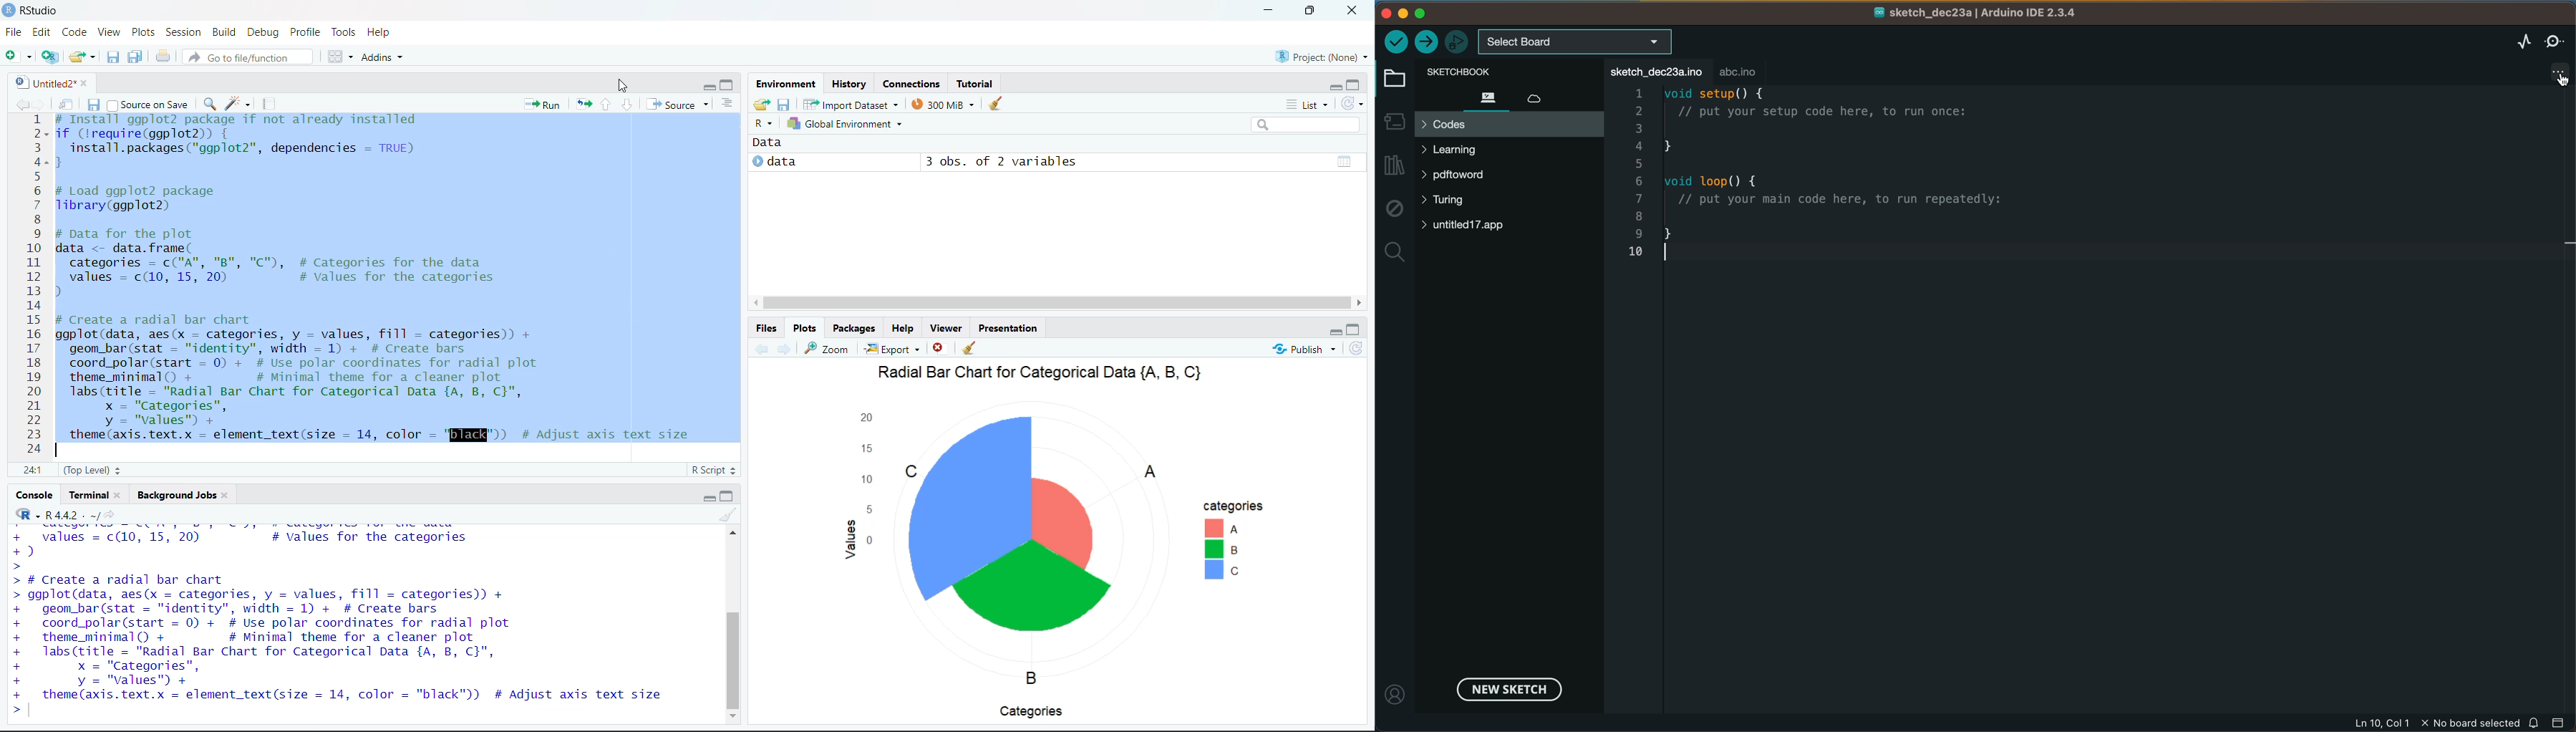  Describe the element at coordinates (730, 631) in the screenshot. I see `vertical scroll bar` at that location.